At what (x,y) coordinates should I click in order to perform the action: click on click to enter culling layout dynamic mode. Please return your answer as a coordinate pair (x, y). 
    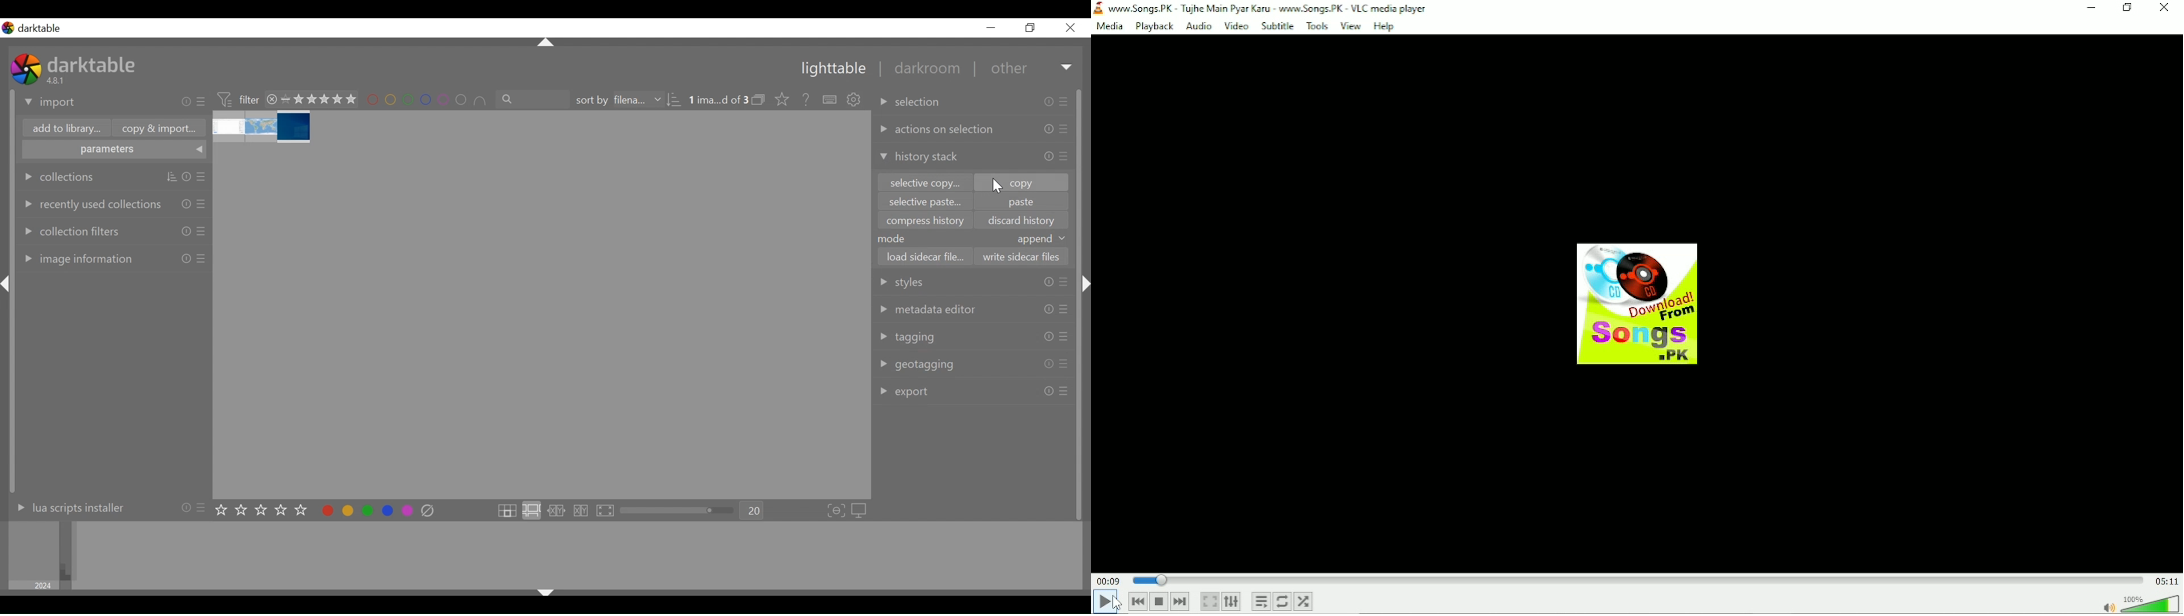
    Looking at the image, I should click on (583, 511).